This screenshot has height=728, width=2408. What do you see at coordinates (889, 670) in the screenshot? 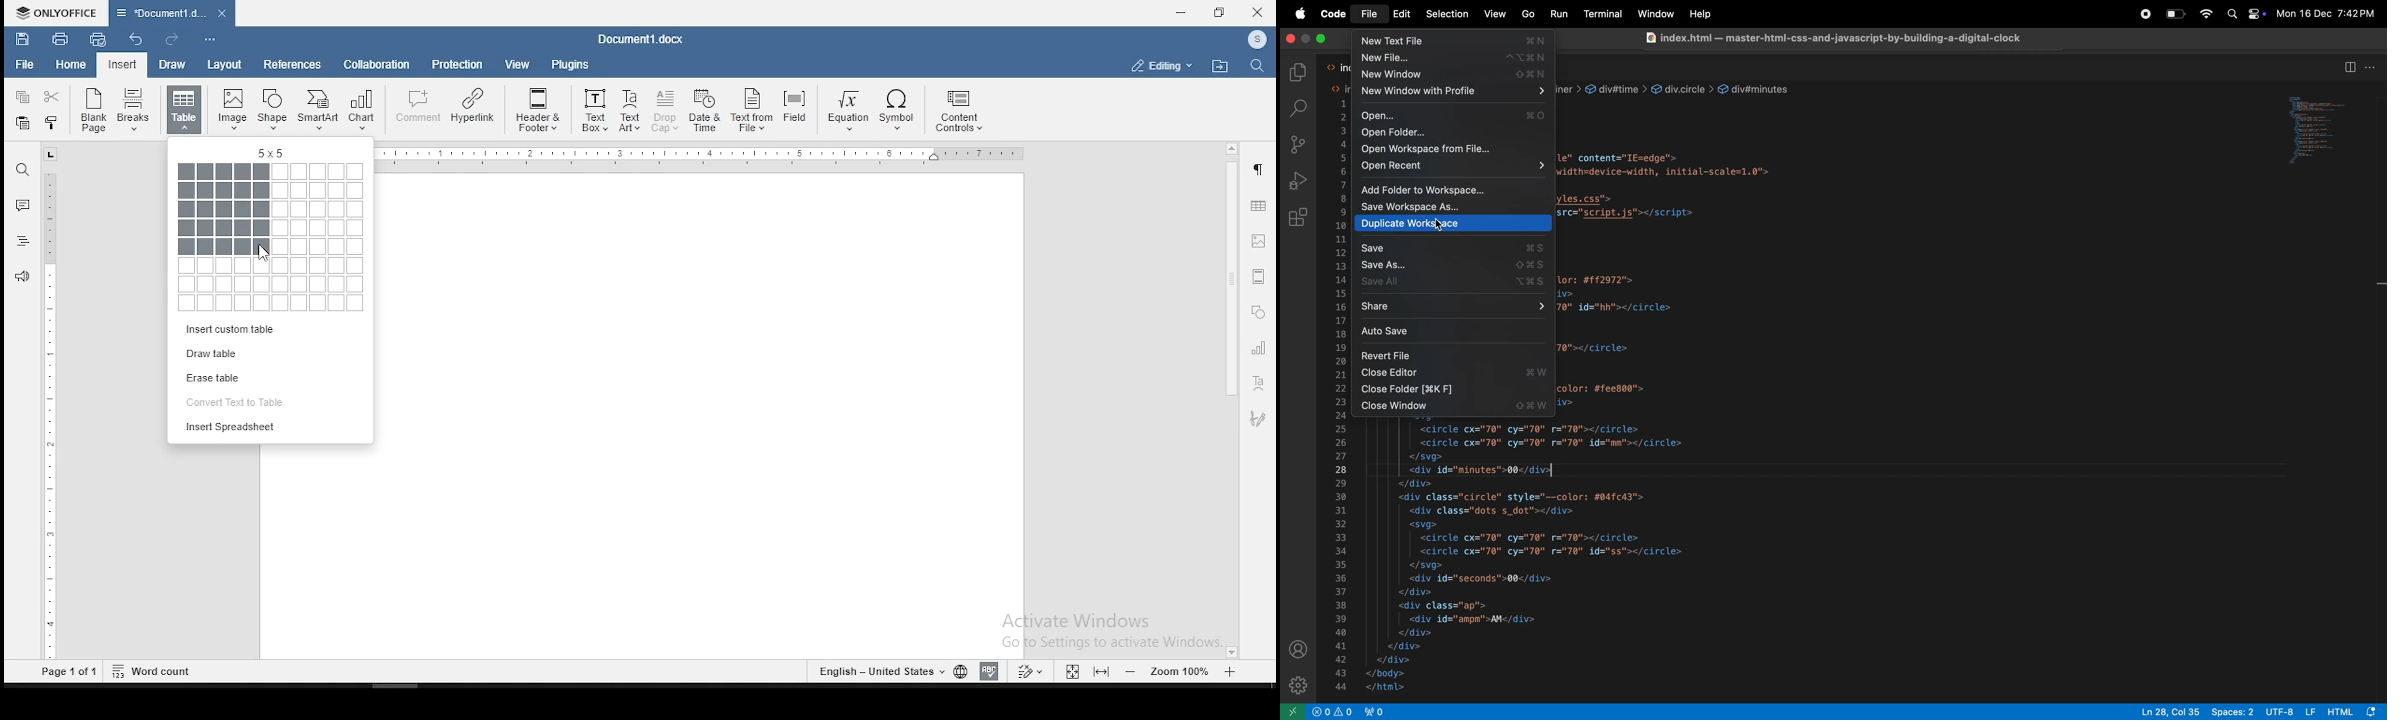
I see `languages` at bounding box center [889, 670].